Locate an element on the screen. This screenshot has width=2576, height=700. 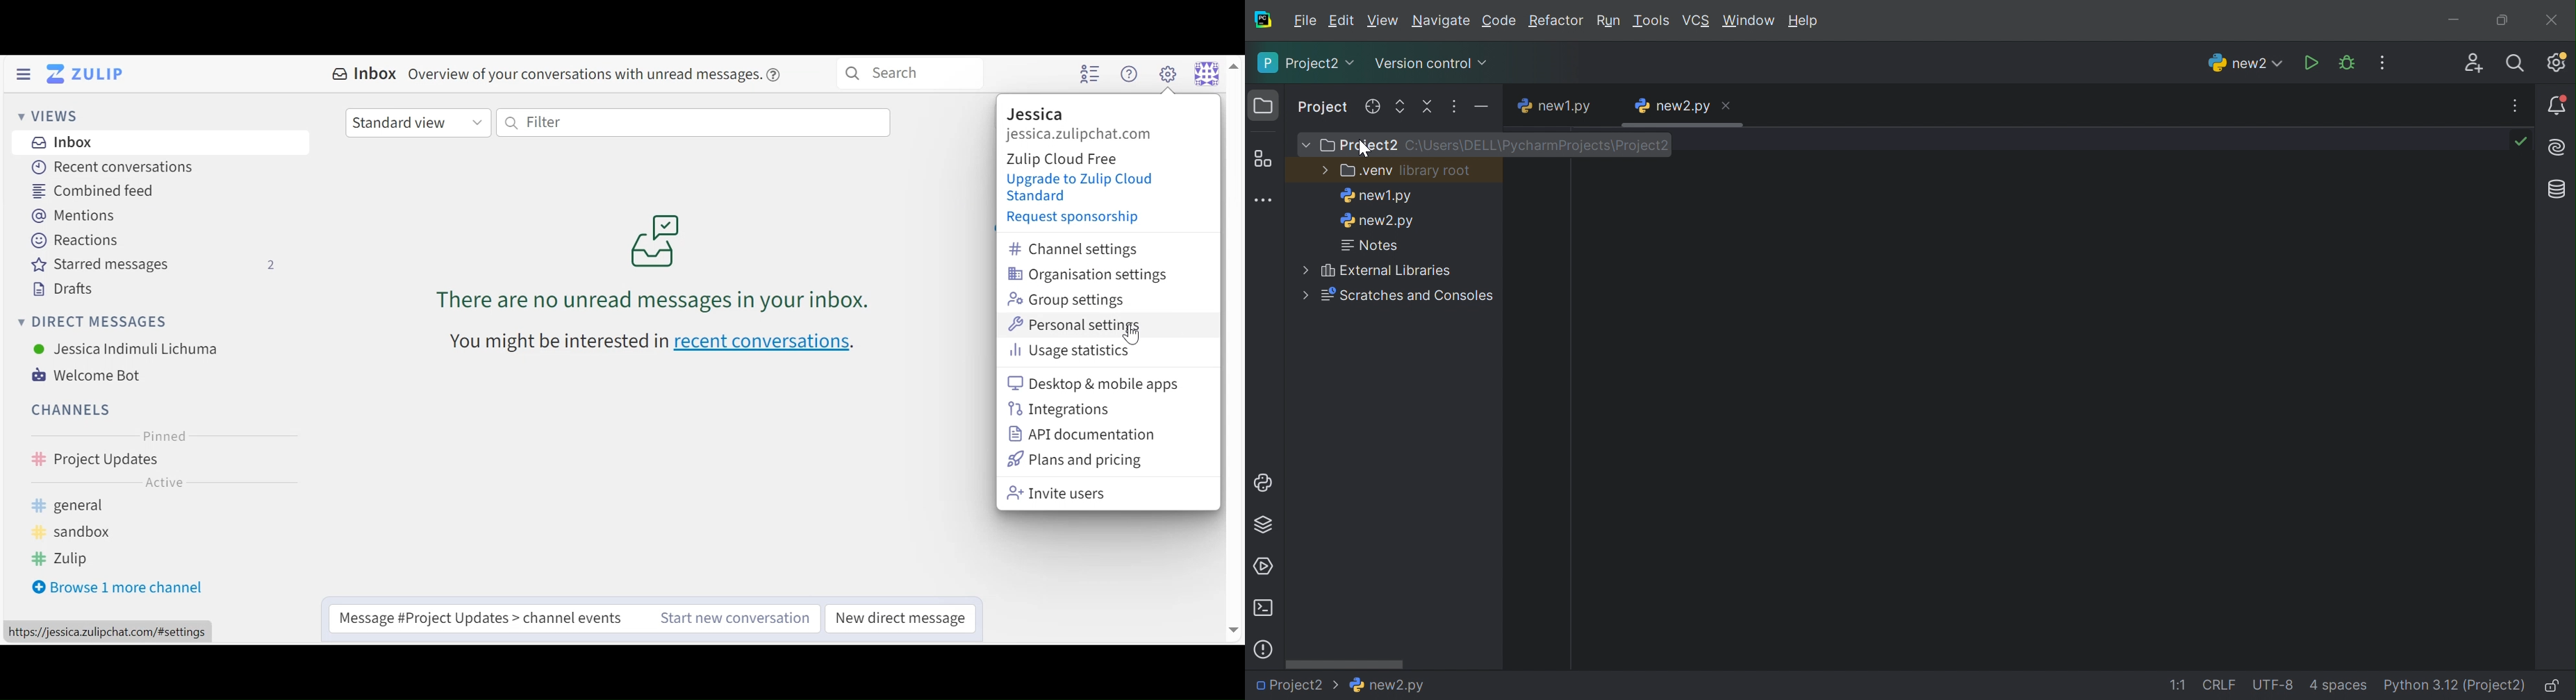
Options is located at coordinates (1454, 107).